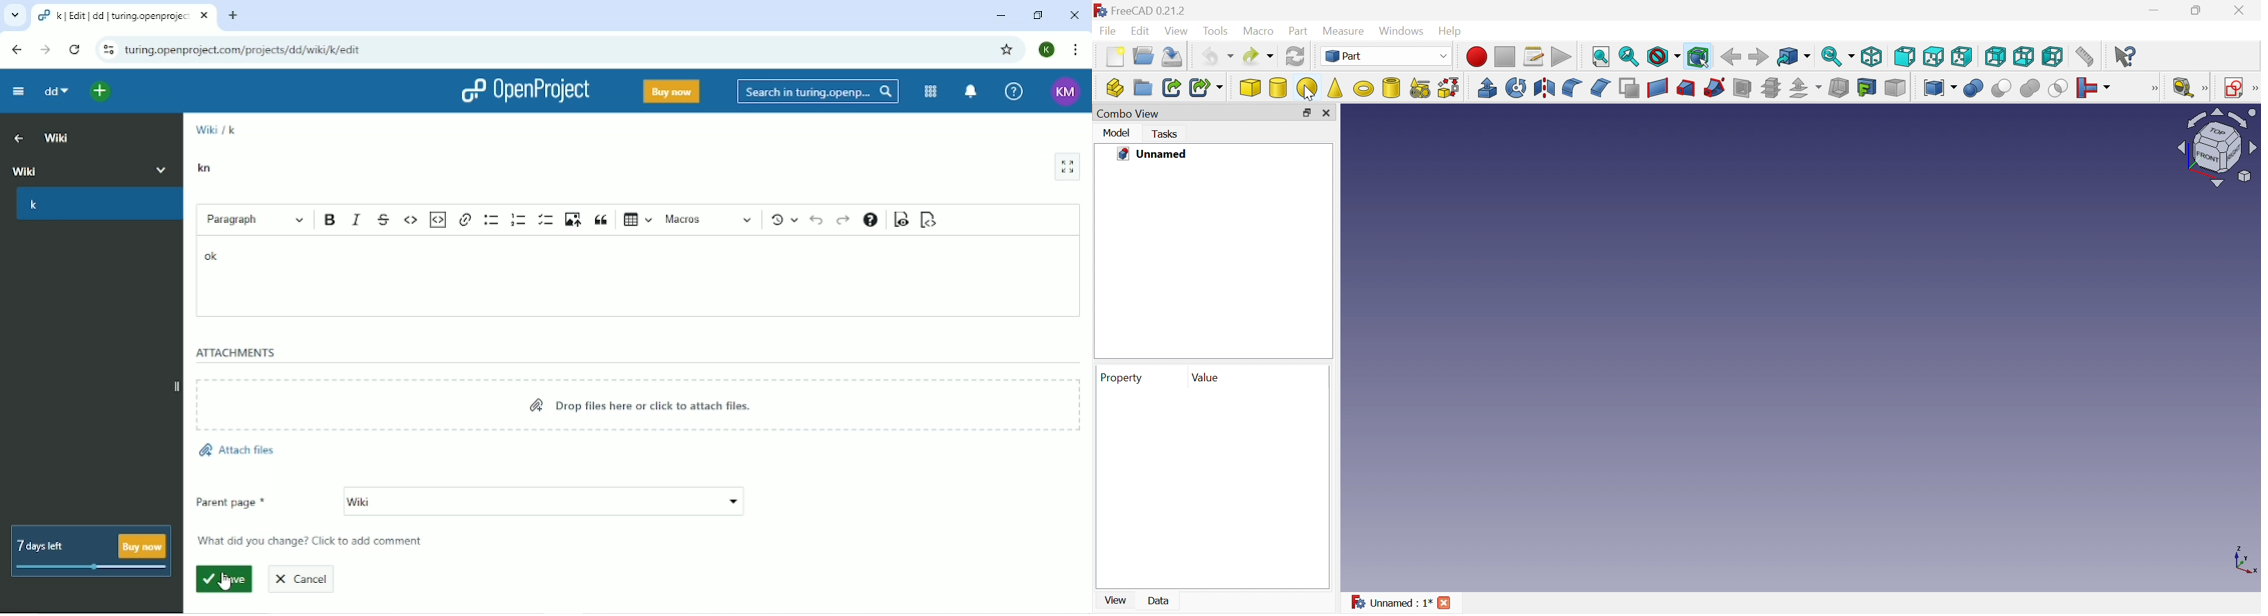 Image resolution: width=2268 pixels, height=616 pixels. What do you see at coordinates (2058, 89) in the screenshot?
I see `Intersection` at bounding box center [2058, 89].